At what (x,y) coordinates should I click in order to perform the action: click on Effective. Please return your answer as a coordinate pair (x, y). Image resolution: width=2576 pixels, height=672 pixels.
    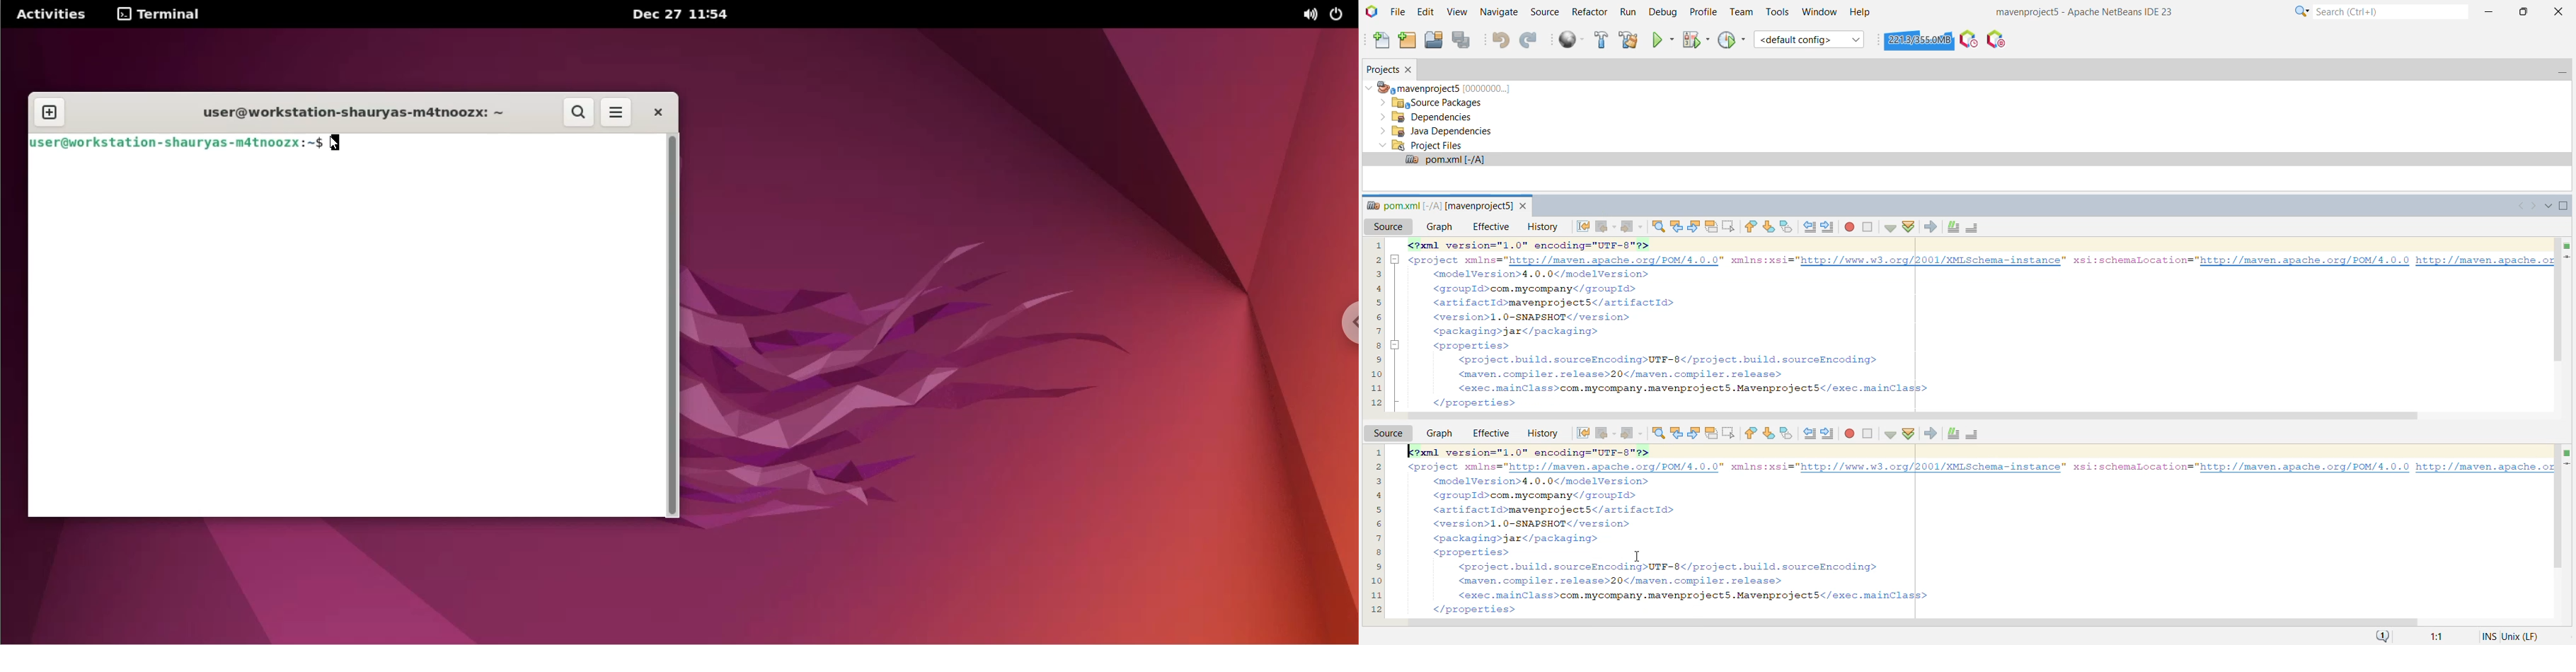
    Looking at the image, I should click on (1489, 432).